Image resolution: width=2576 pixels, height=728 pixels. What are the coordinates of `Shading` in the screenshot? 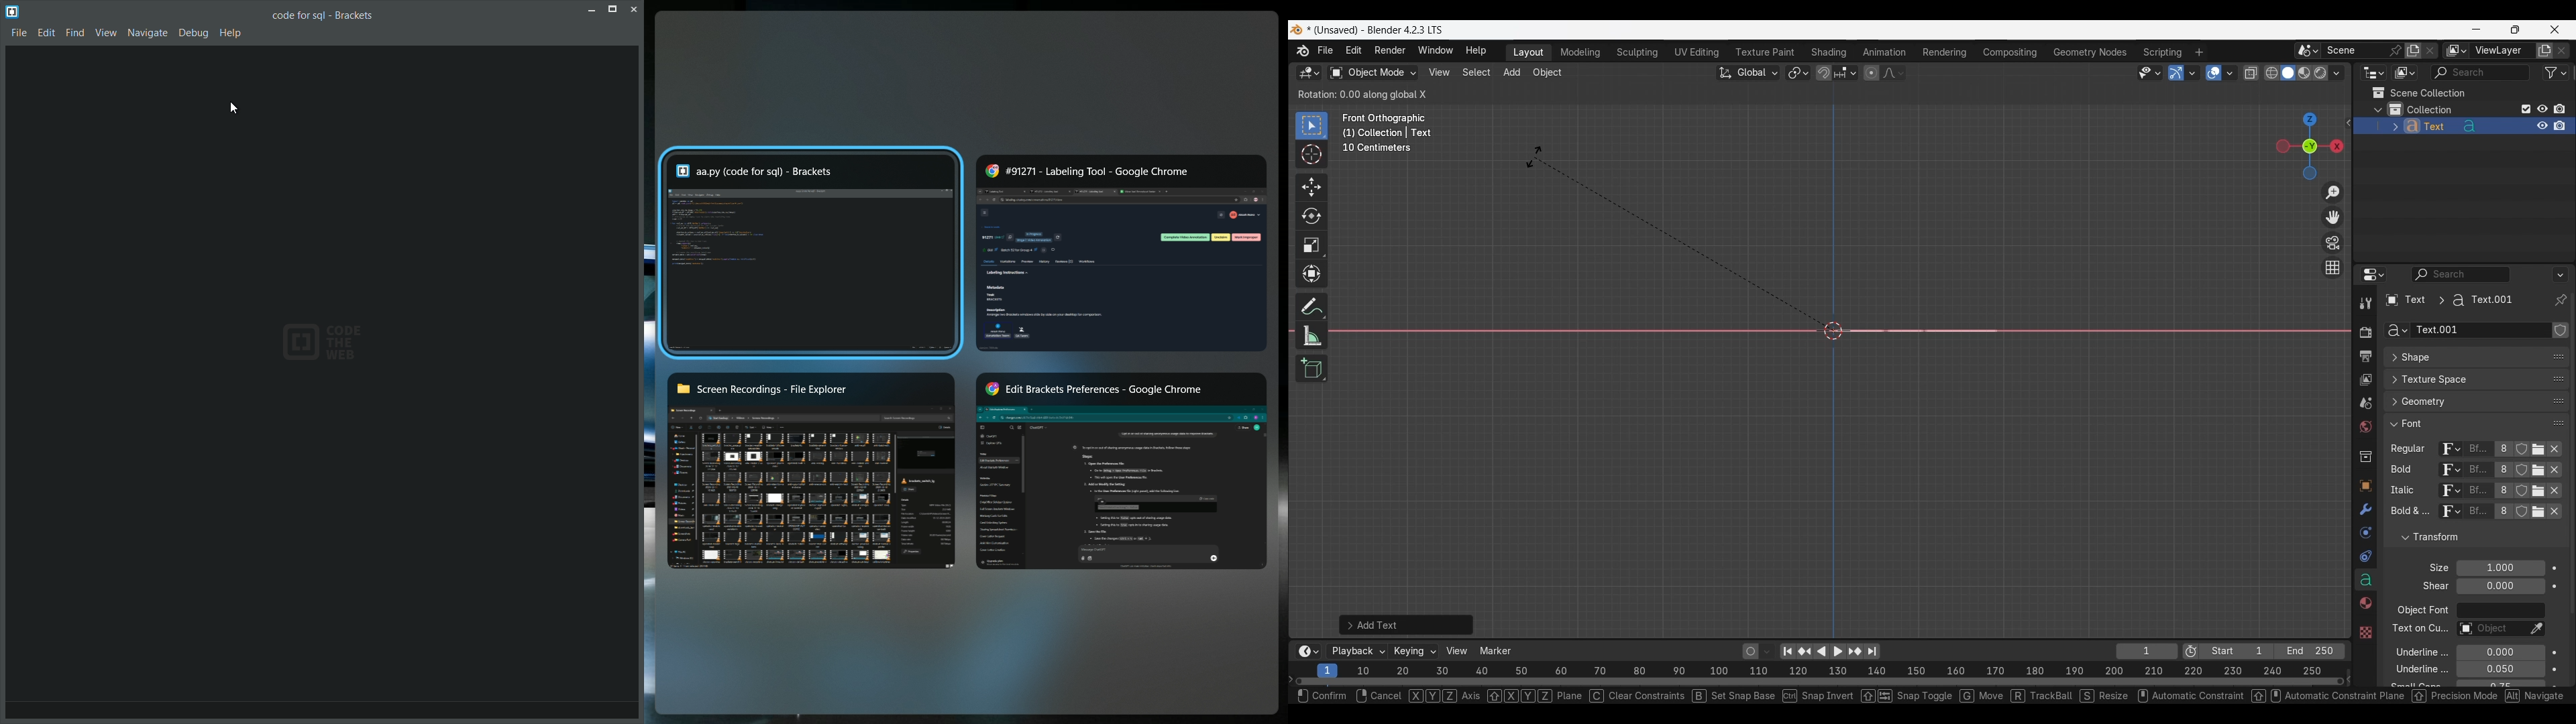 It's located at (2336, 73).